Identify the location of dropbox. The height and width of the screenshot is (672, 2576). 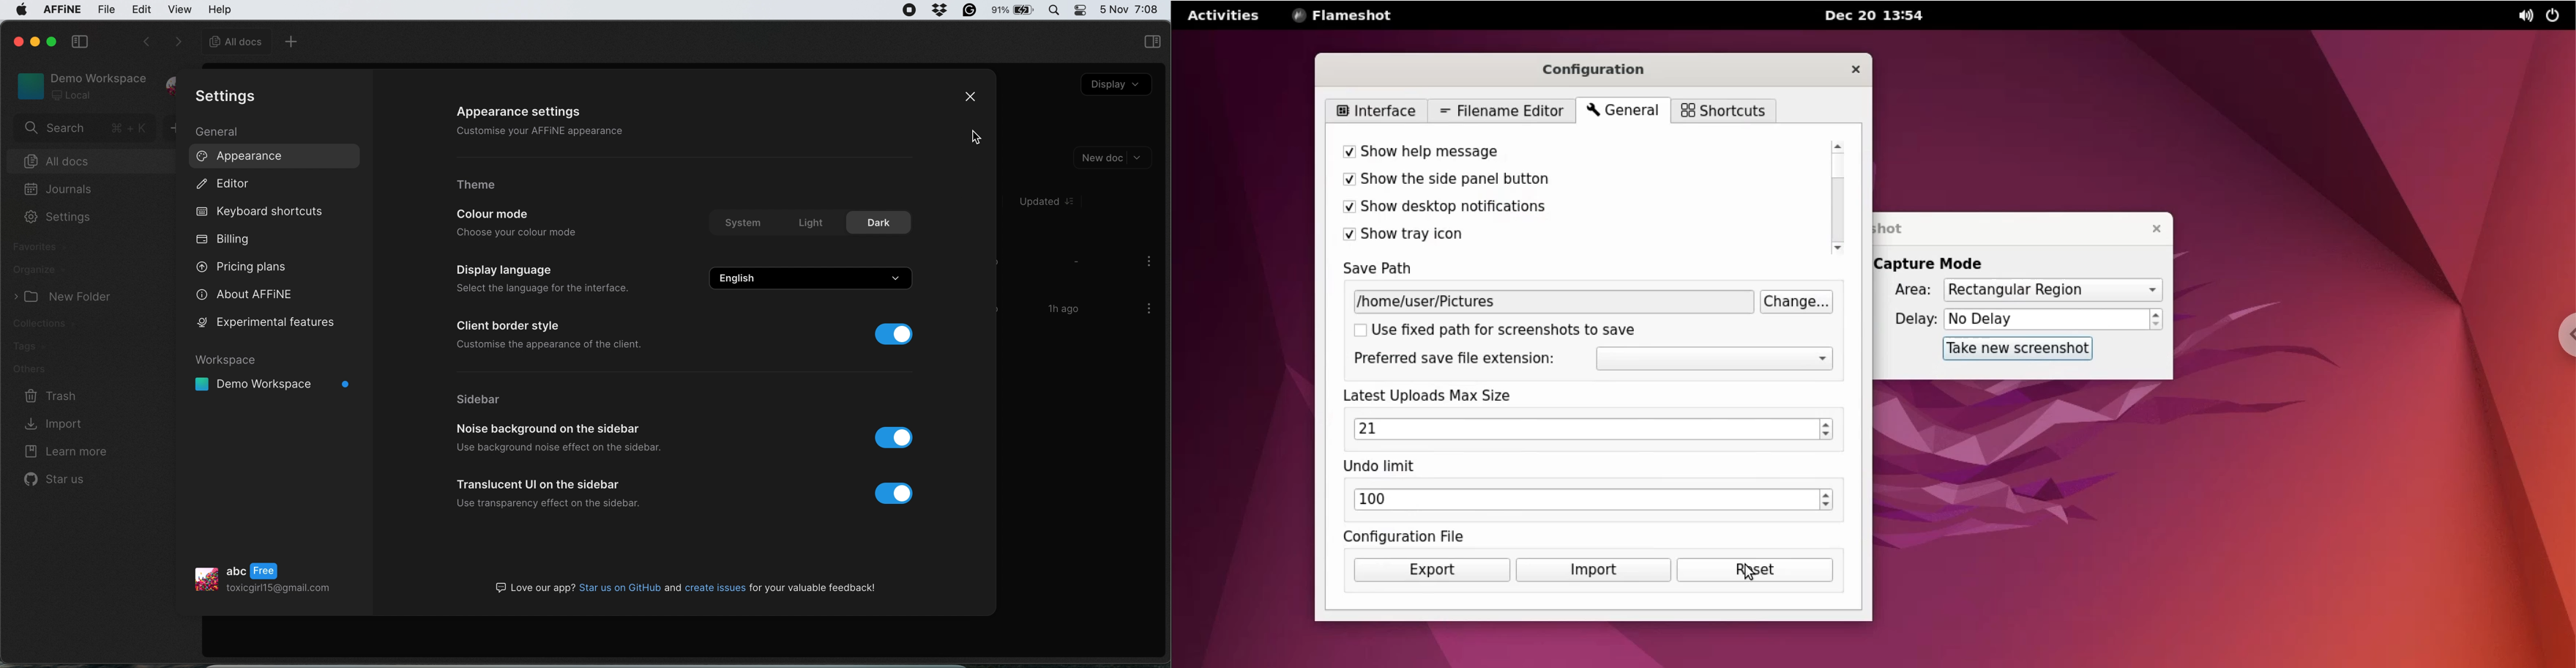
(940, 11).